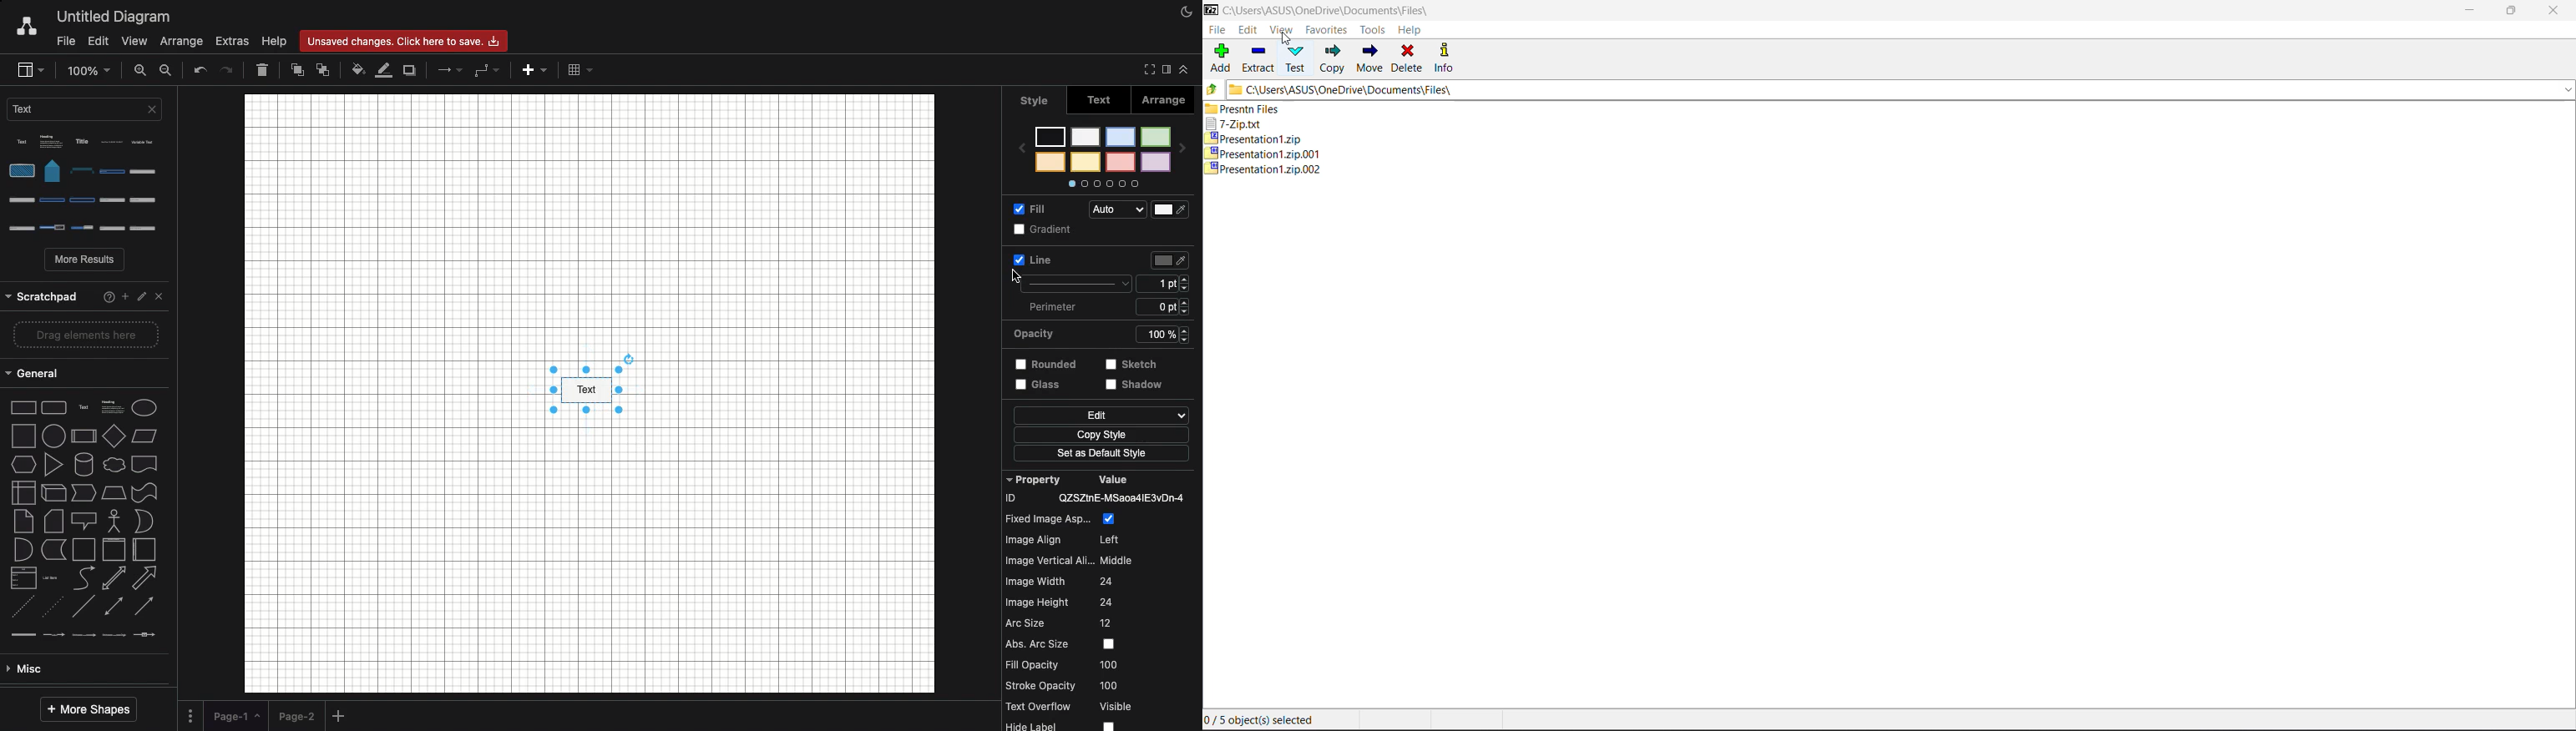  I want to click on Opacity, so click(1108, 306).